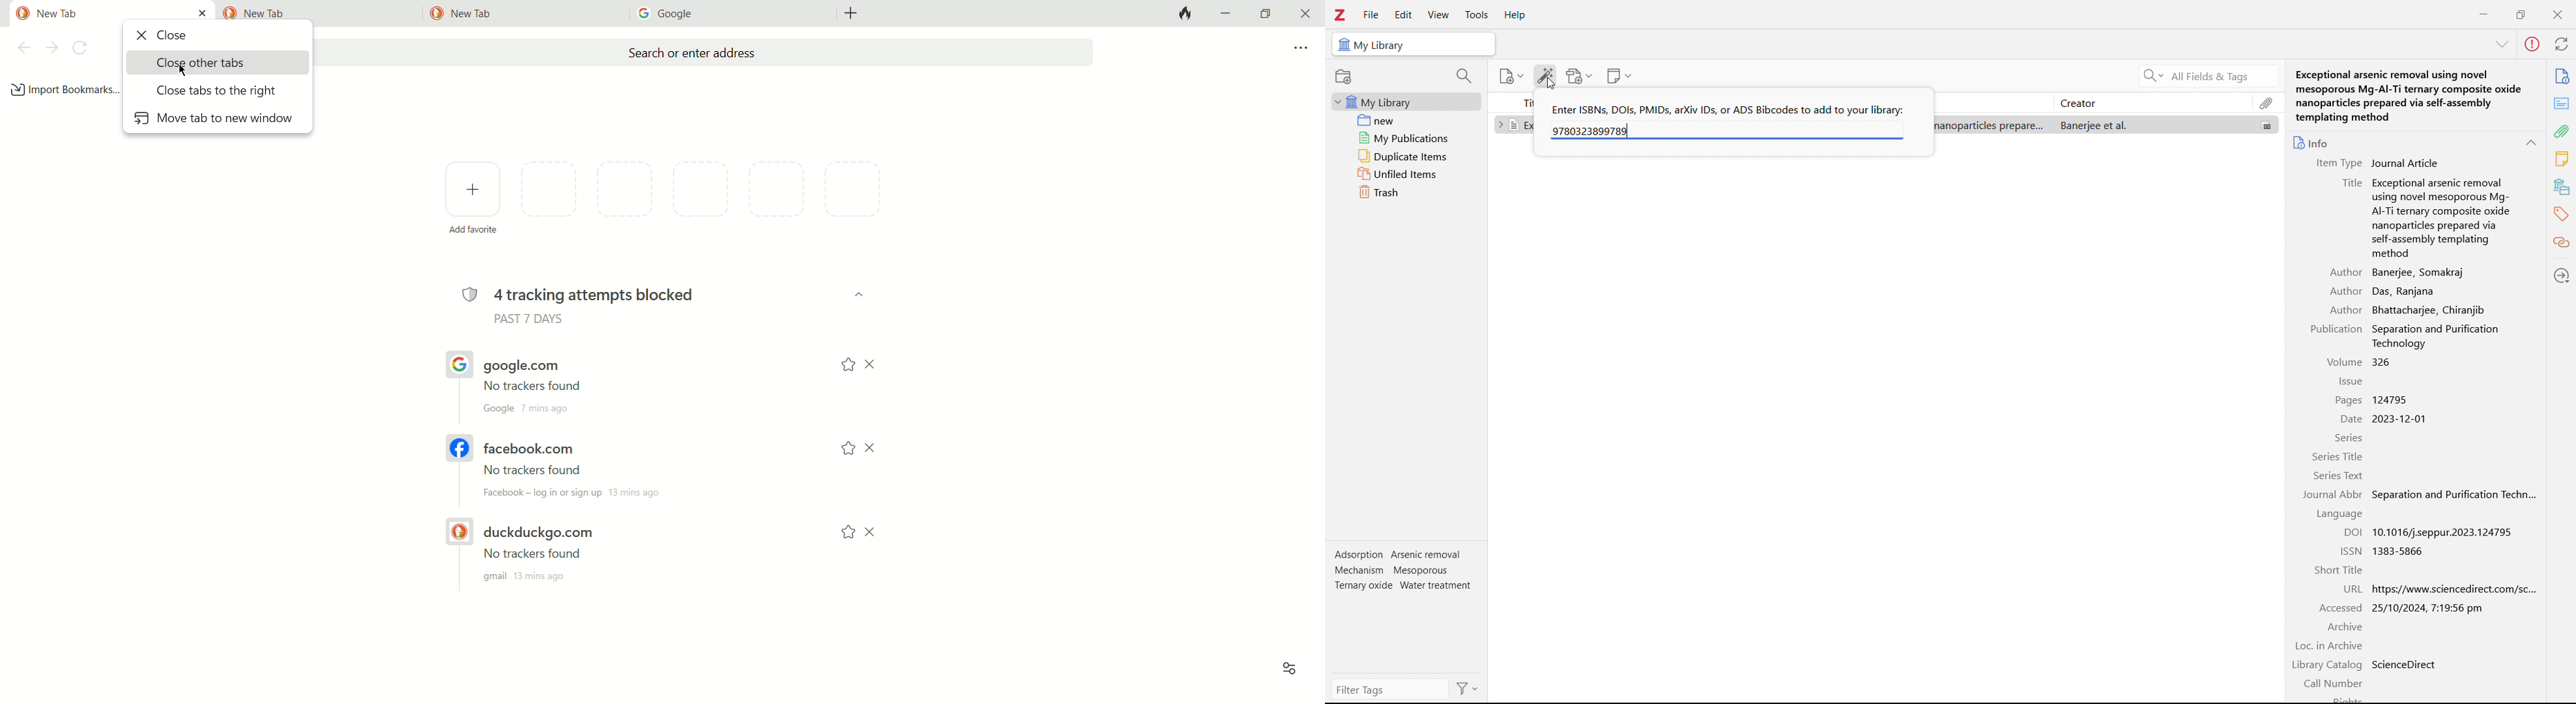 The width and height of the screenshot is (2576, 728). I want to click on attachments, so click(2267, 102).